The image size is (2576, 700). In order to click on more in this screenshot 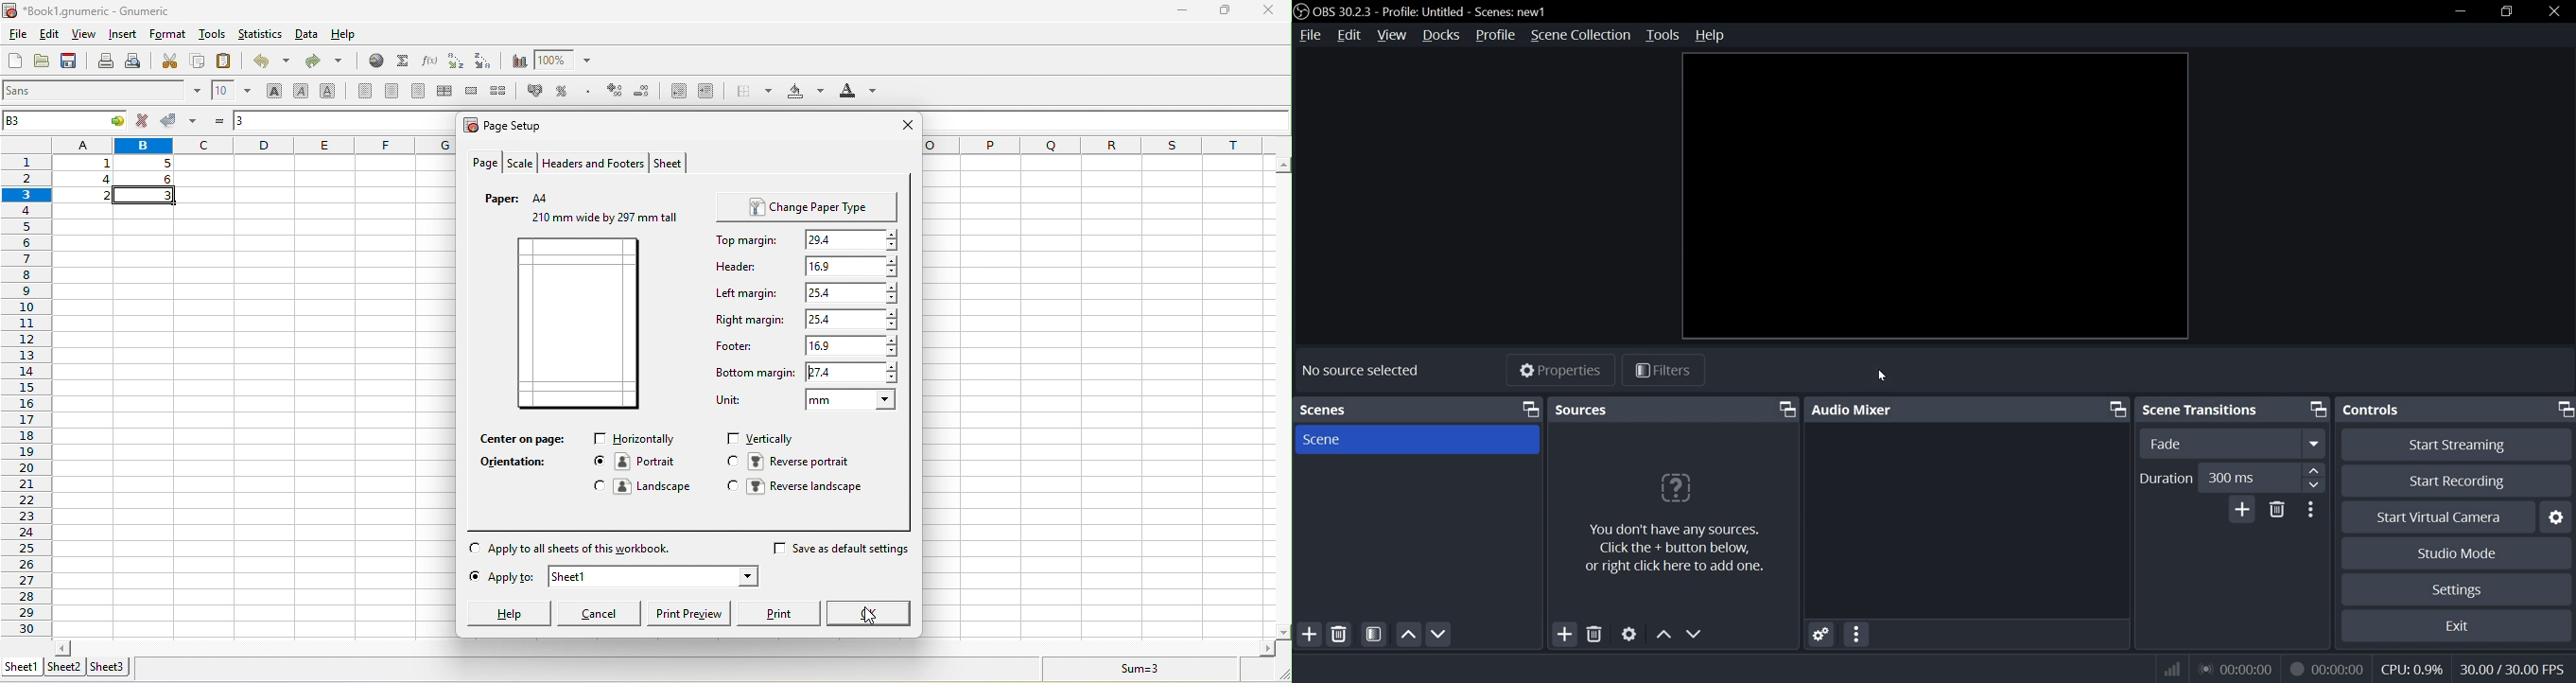, I will do `click(2314, 509)`.